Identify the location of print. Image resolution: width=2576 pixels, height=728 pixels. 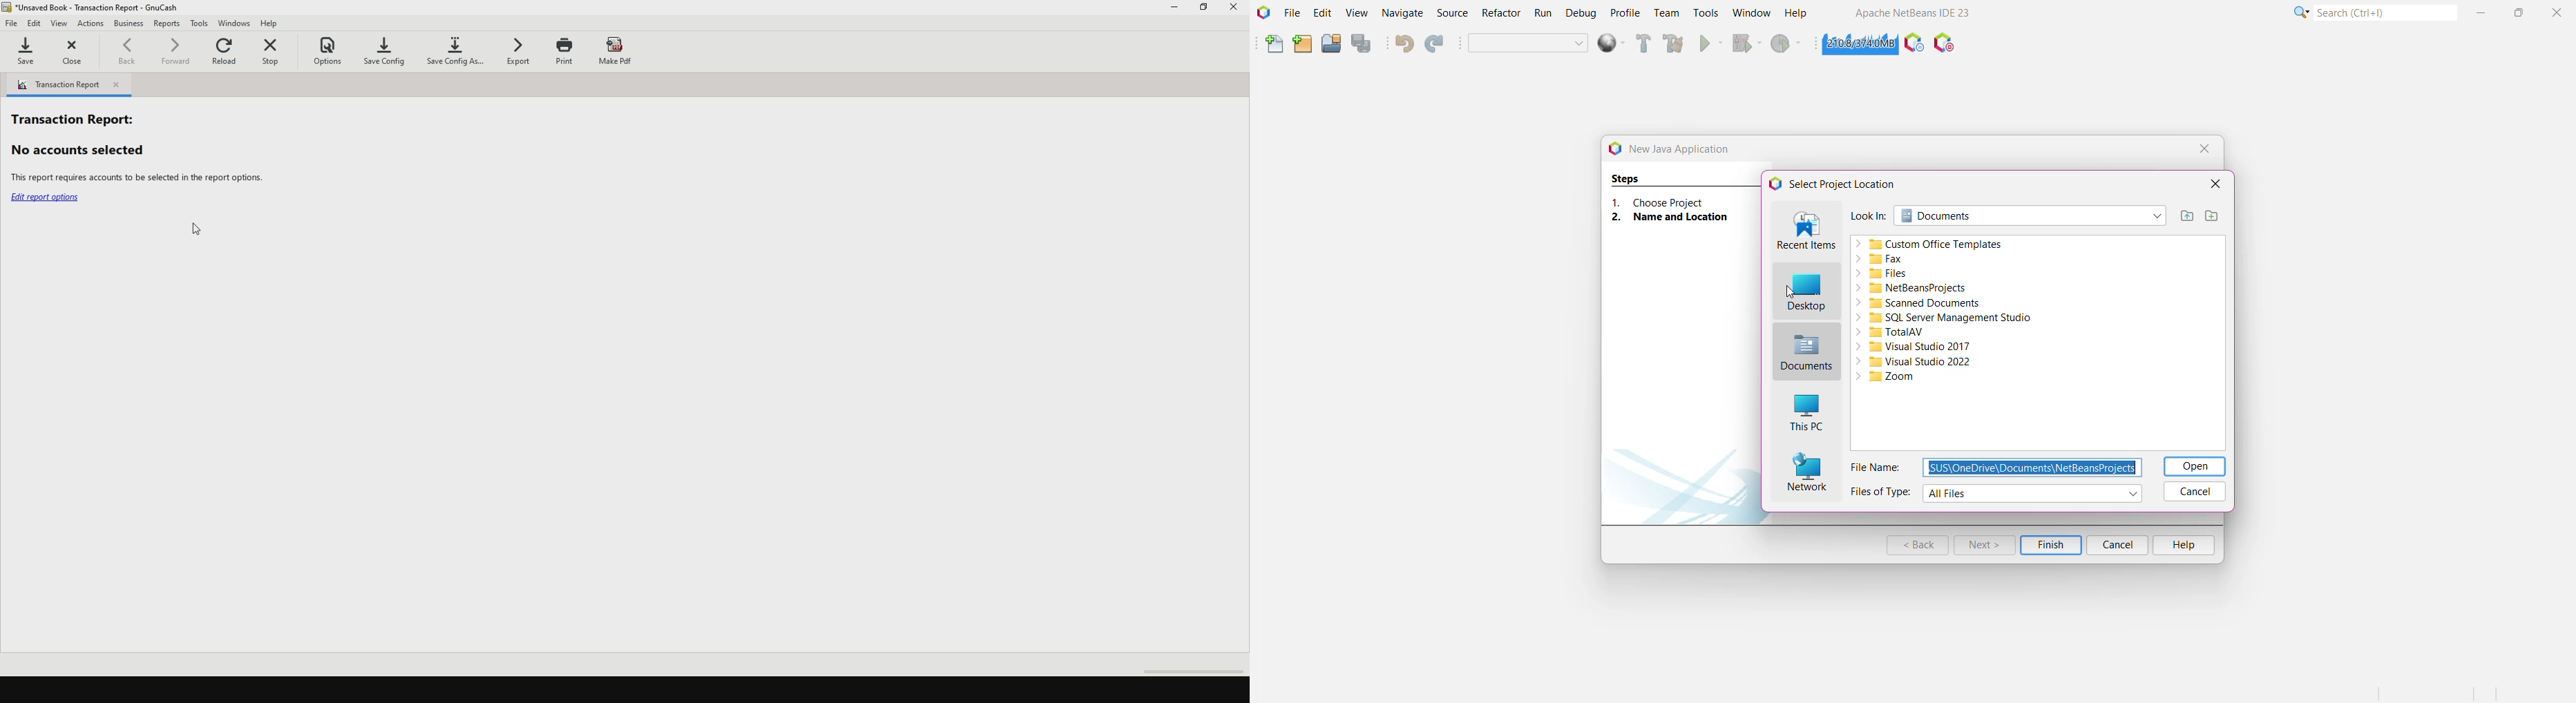
(565, 51).